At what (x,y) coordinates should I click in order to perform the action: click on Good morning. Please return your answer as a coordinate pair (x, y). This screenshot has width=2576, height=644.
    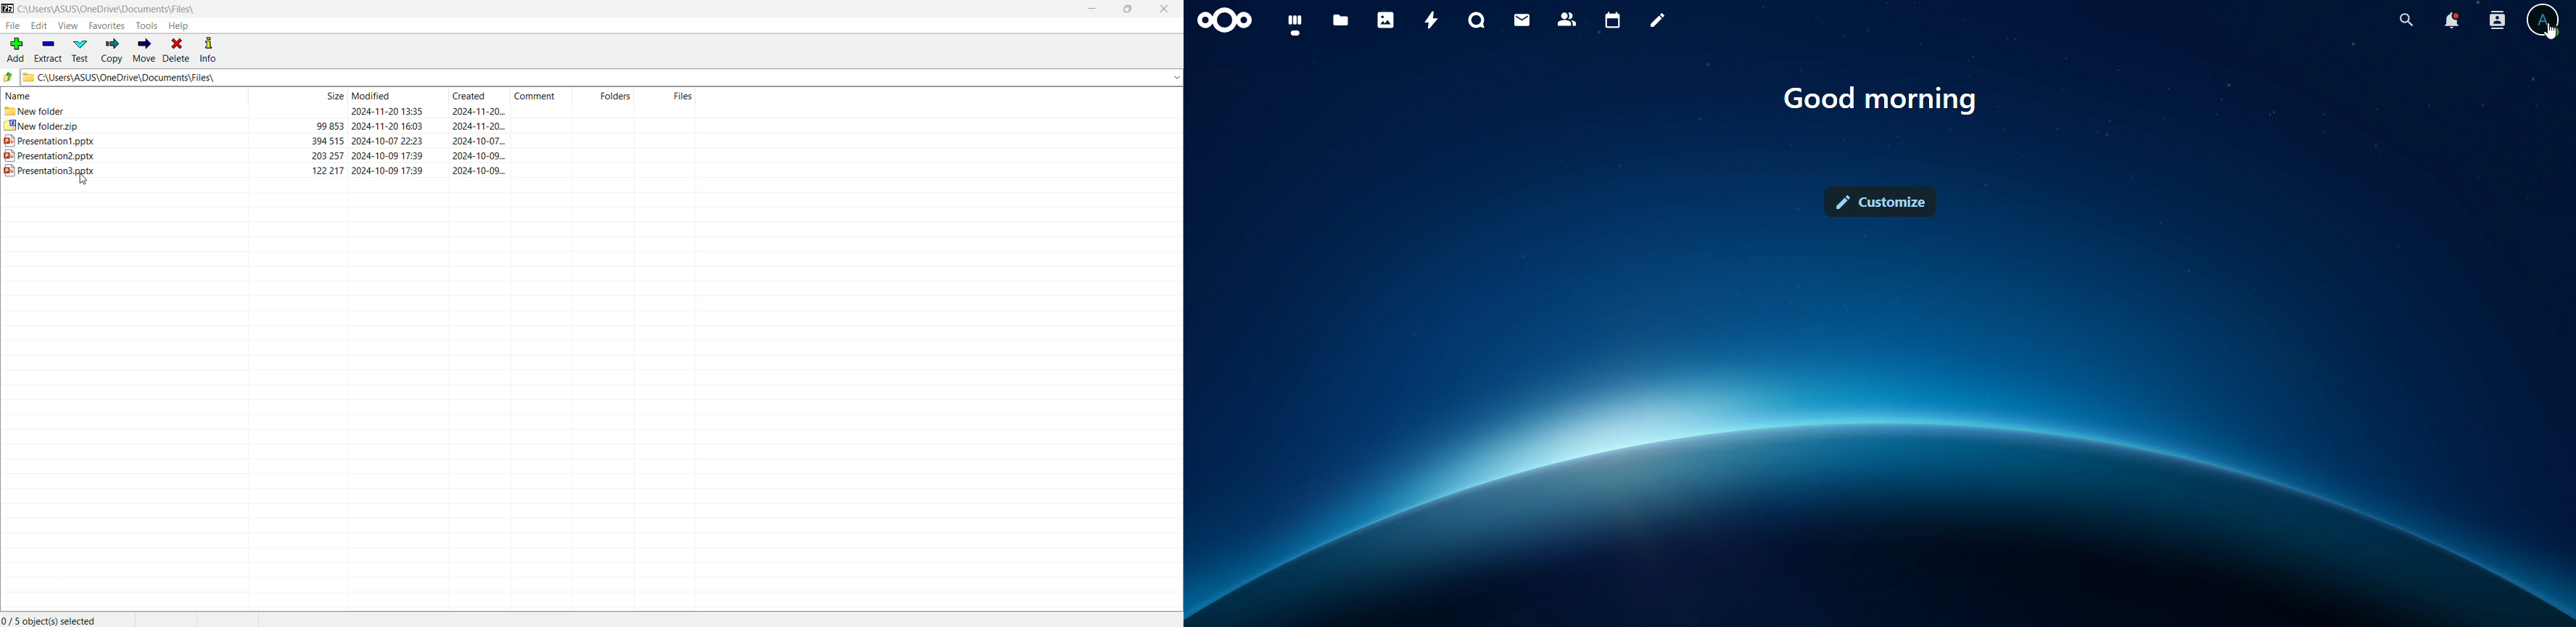
    Looking at the image, I should click on (1886, 99).